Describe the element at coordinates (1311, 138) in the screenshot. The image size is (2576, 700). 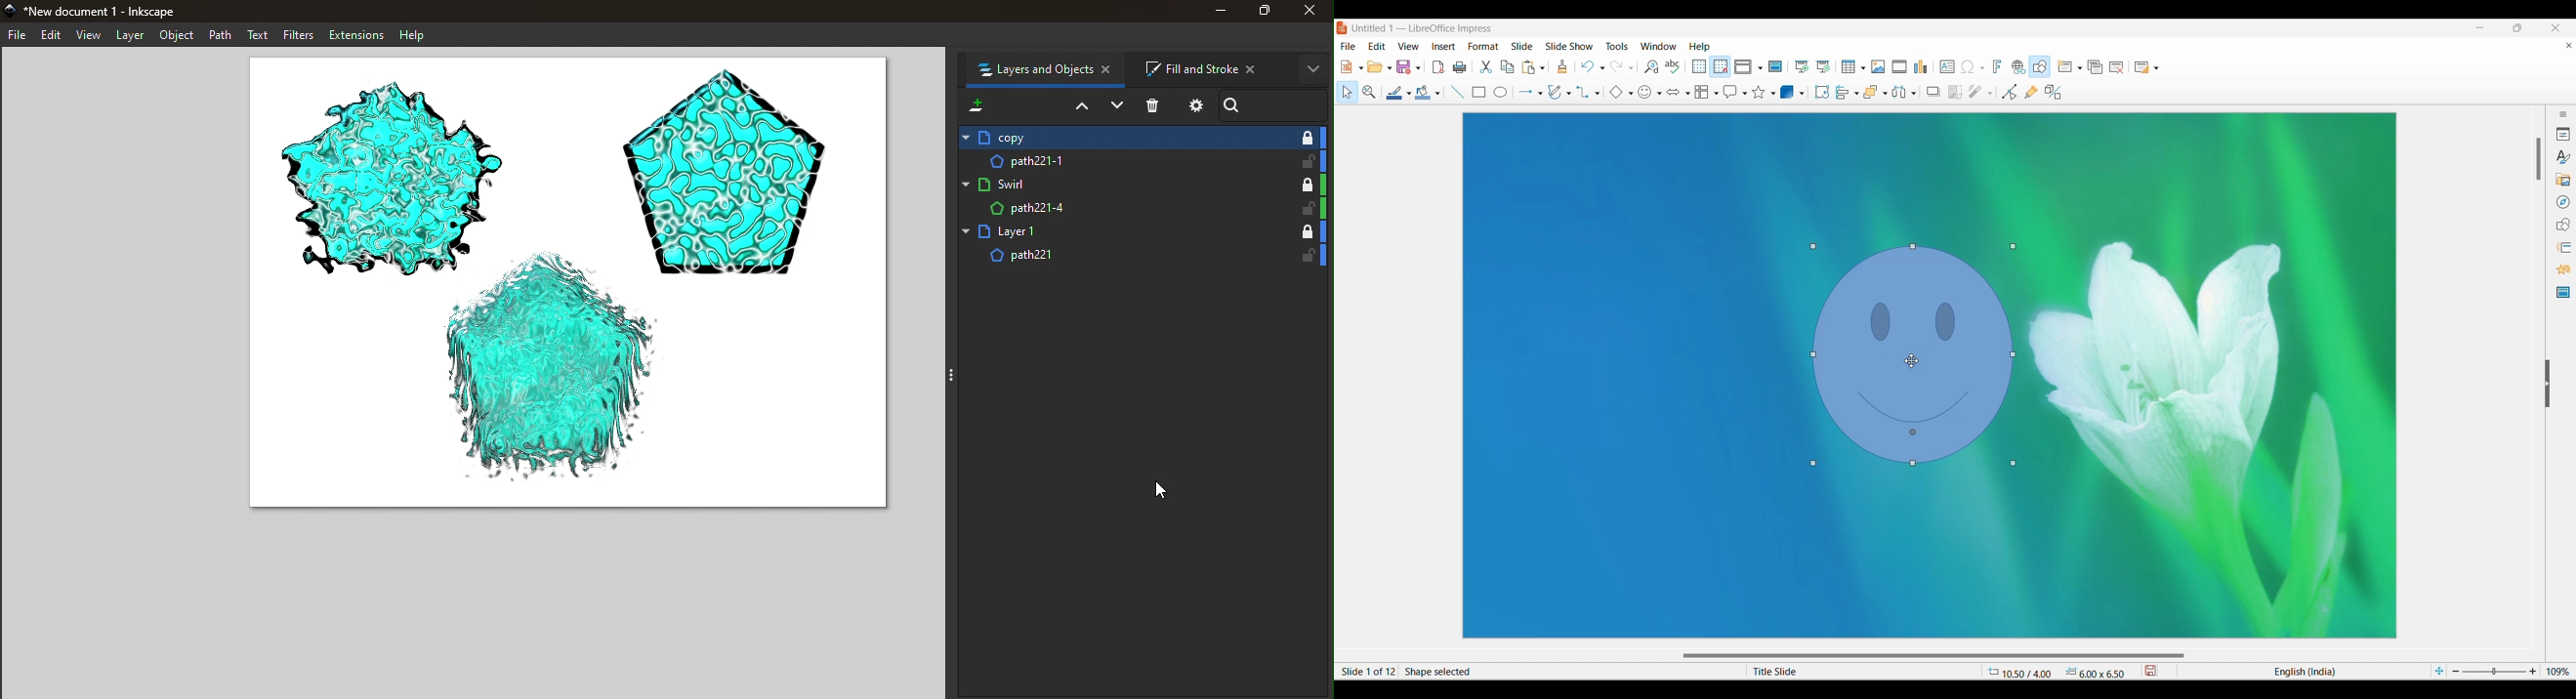
I see `lock/unlock layer` at that location.